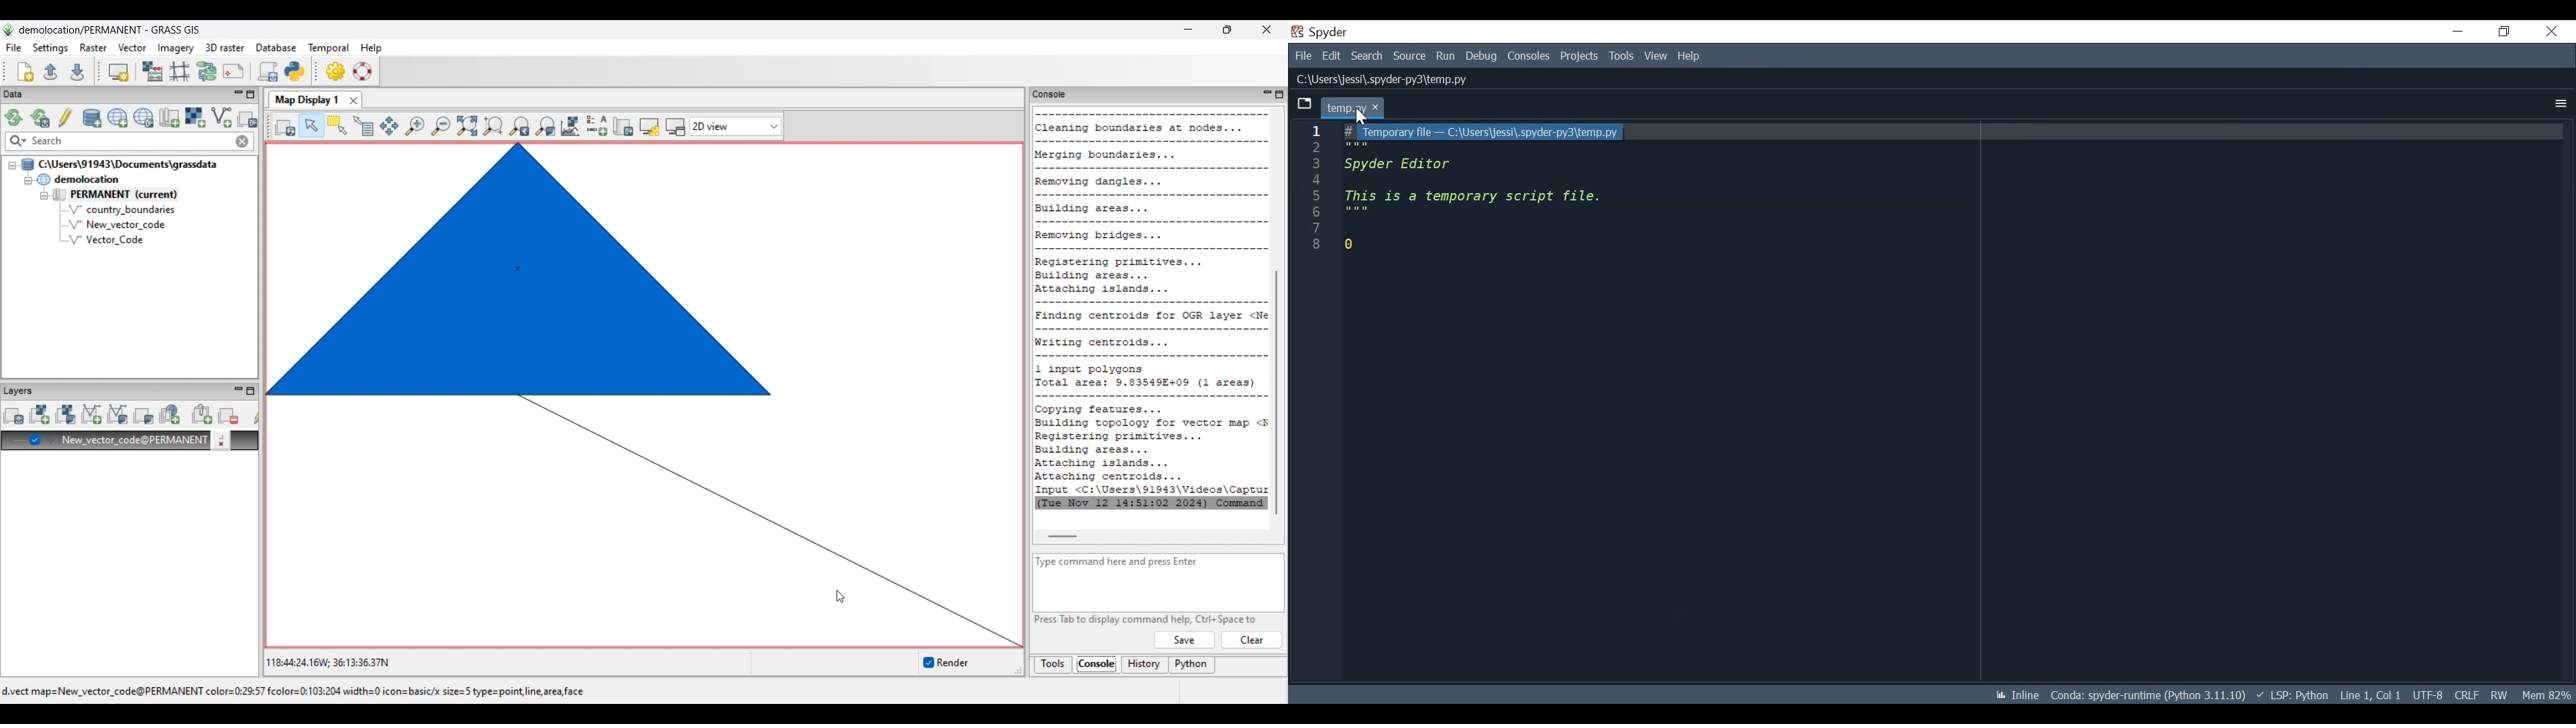 This screenshot has width=2576, height=728. I want to click on Search, so click(1367, 57).